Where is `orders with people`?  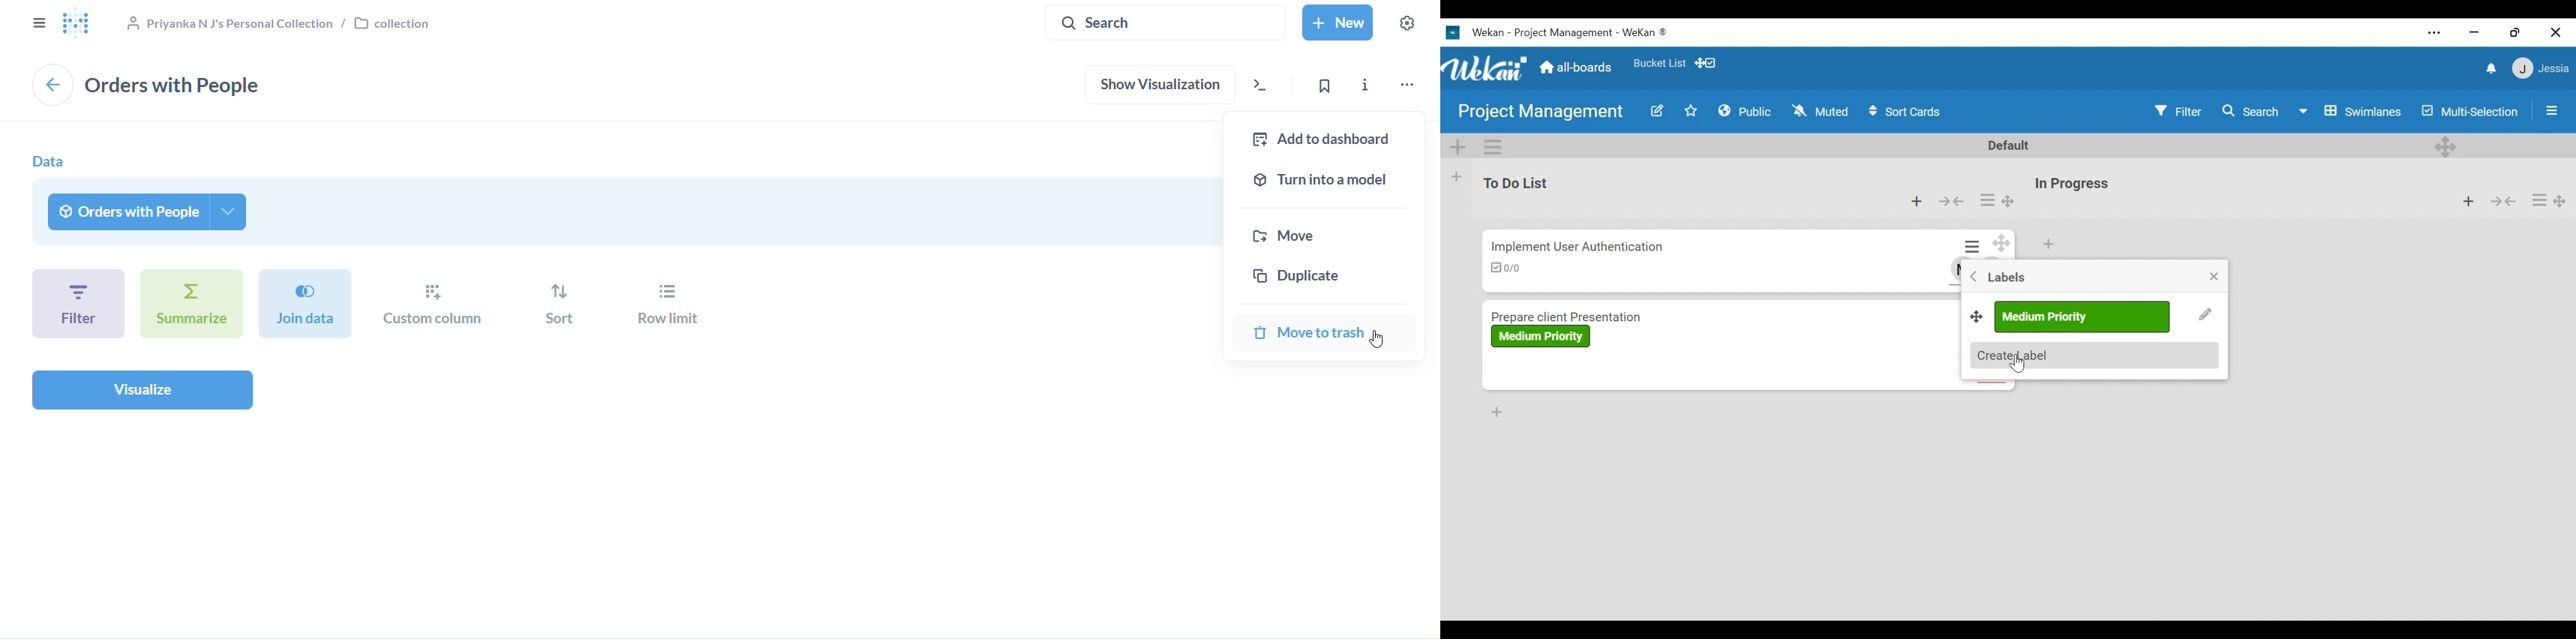
orders with people is located at coordinates (185, 85).